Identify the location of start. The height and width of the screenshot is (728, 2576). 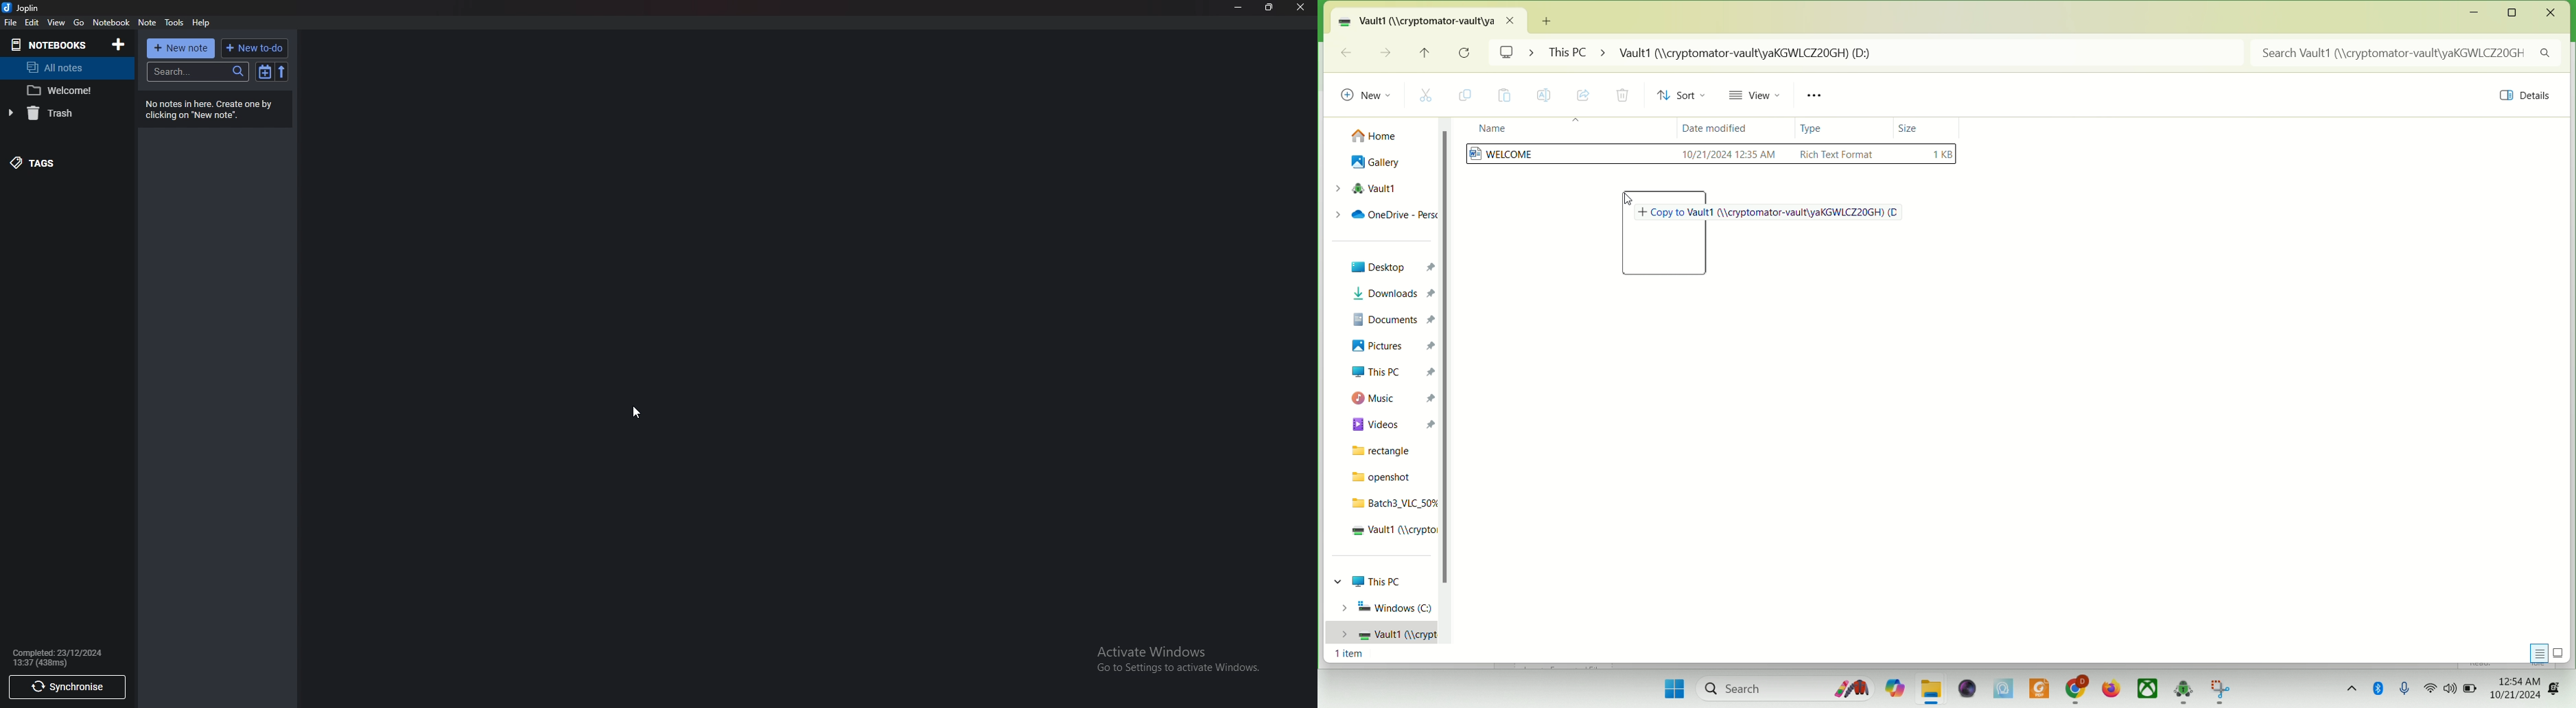
(1674, 687).